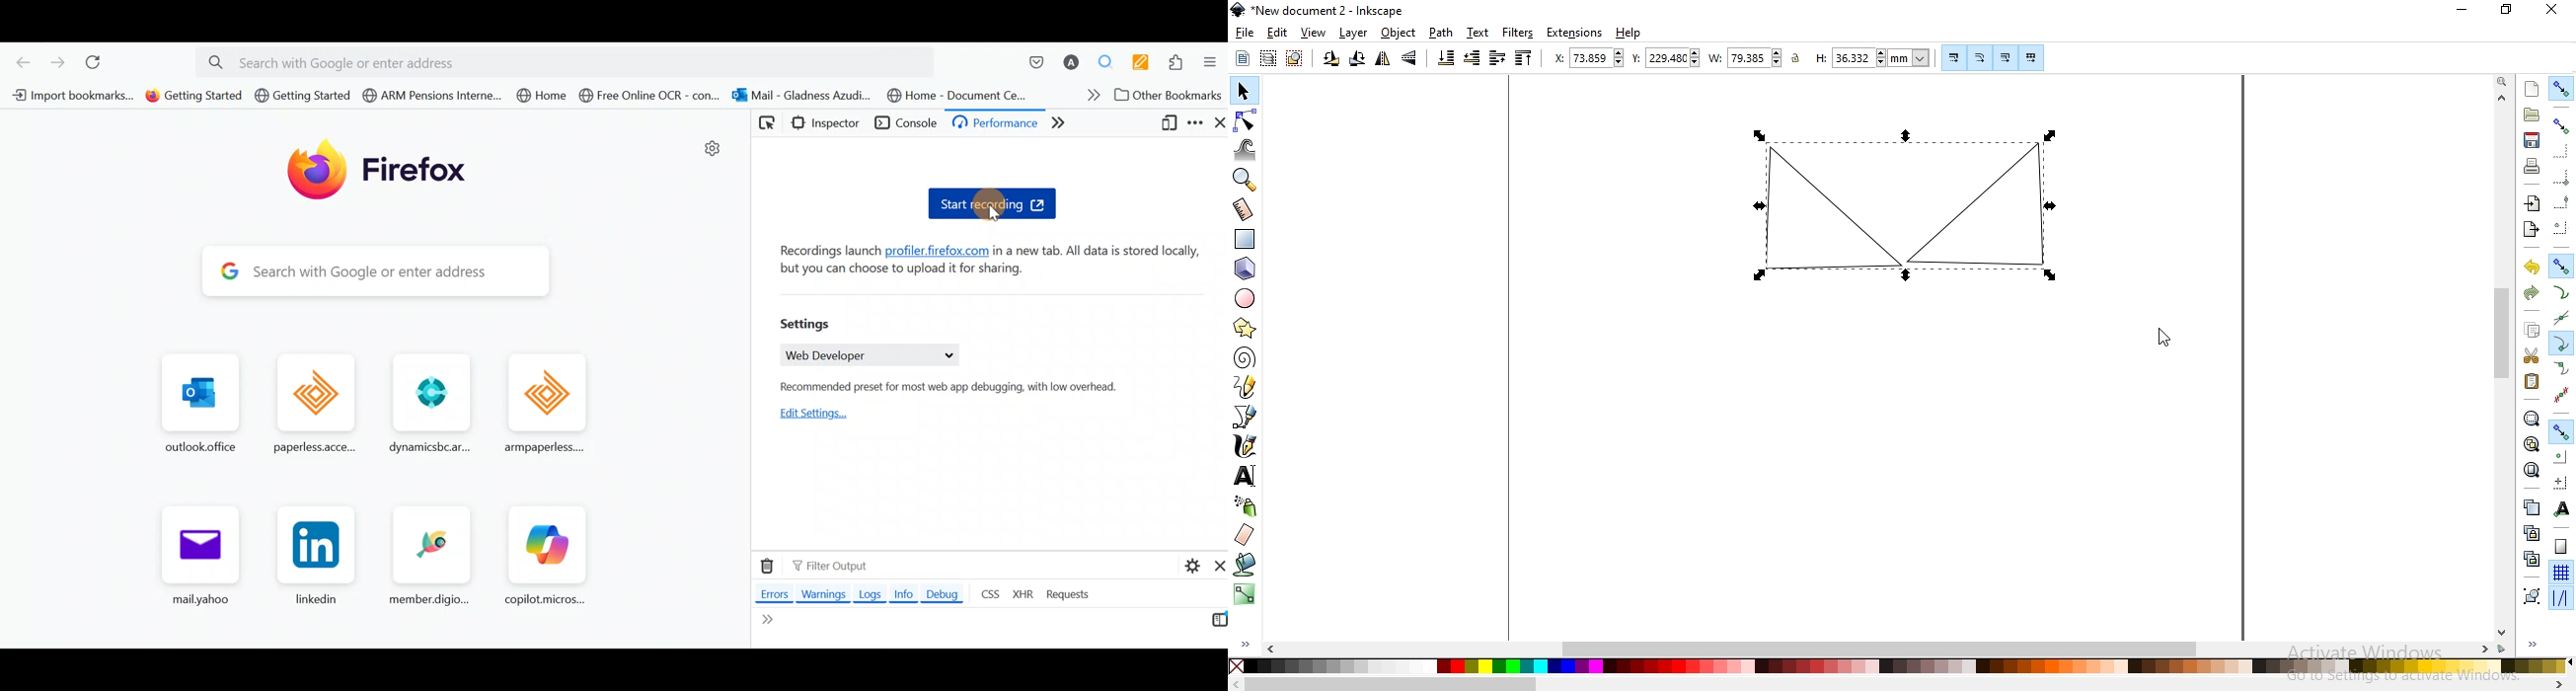 The image size is (2576, 700). Describe the element at coordinates (1325, 9) in the screenshot. I see `new document 2 - Inkscape` at that location.